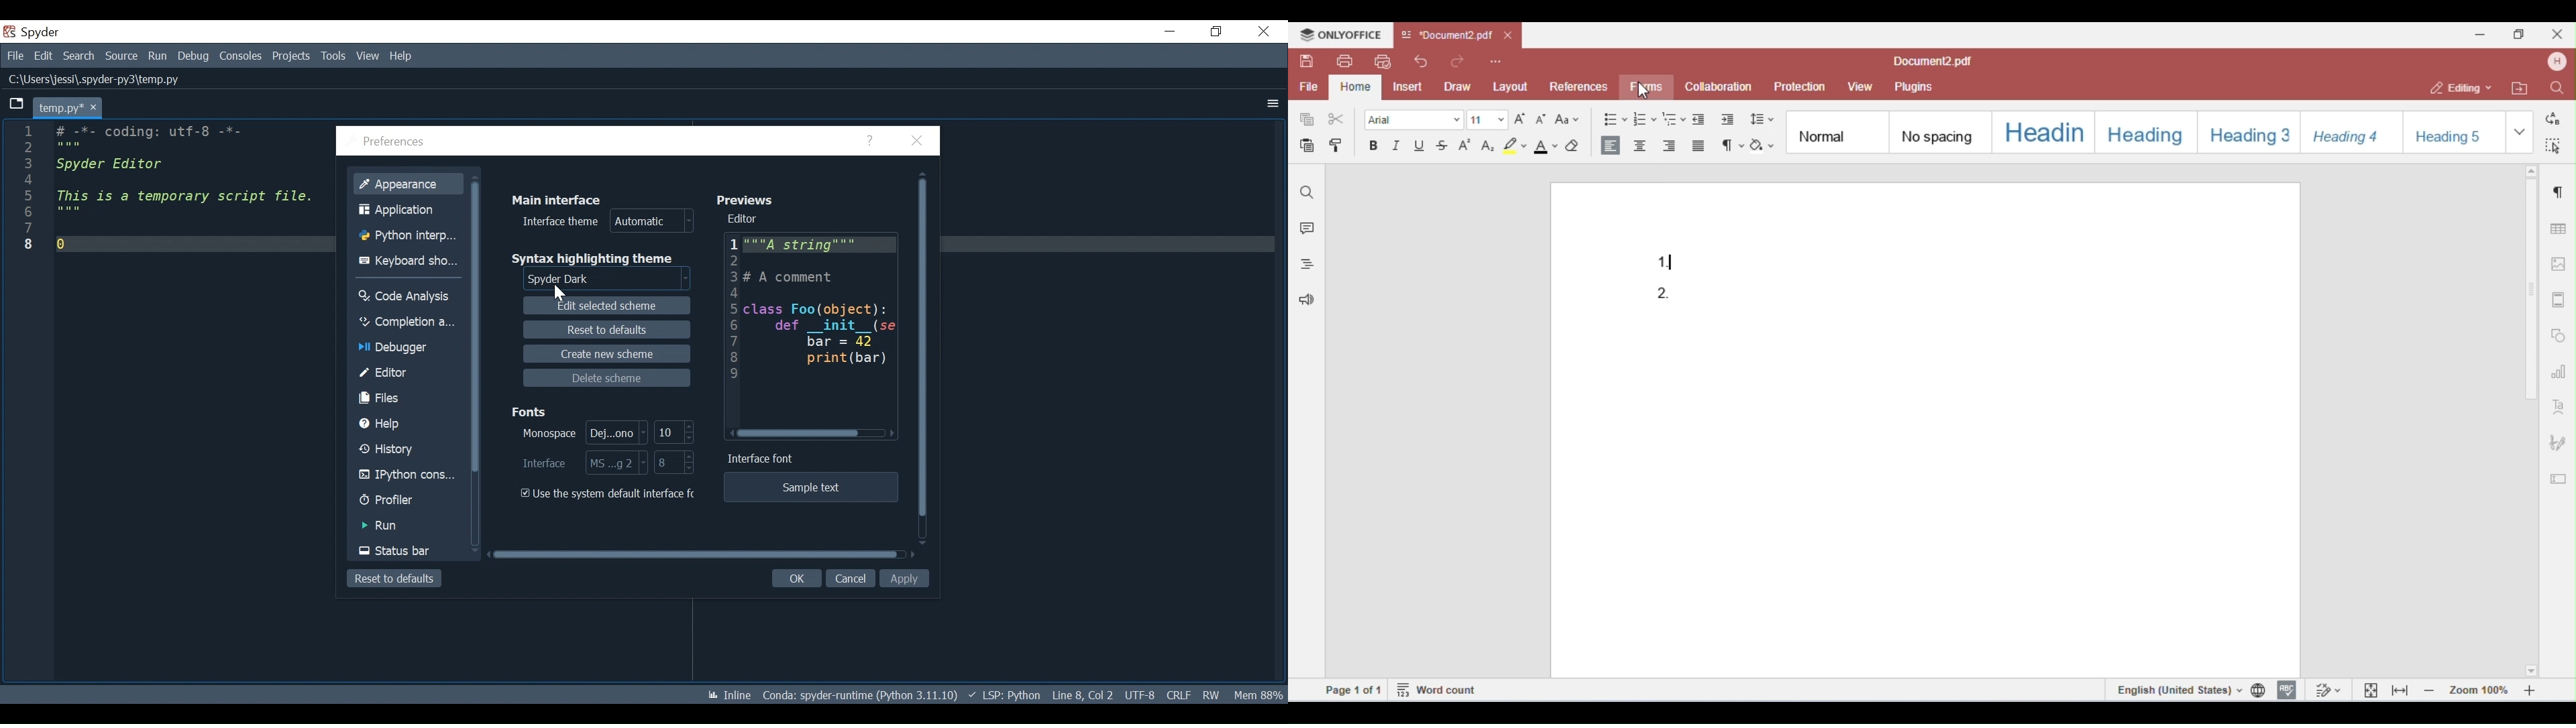  I want to click on File Path, so click(102, 78).